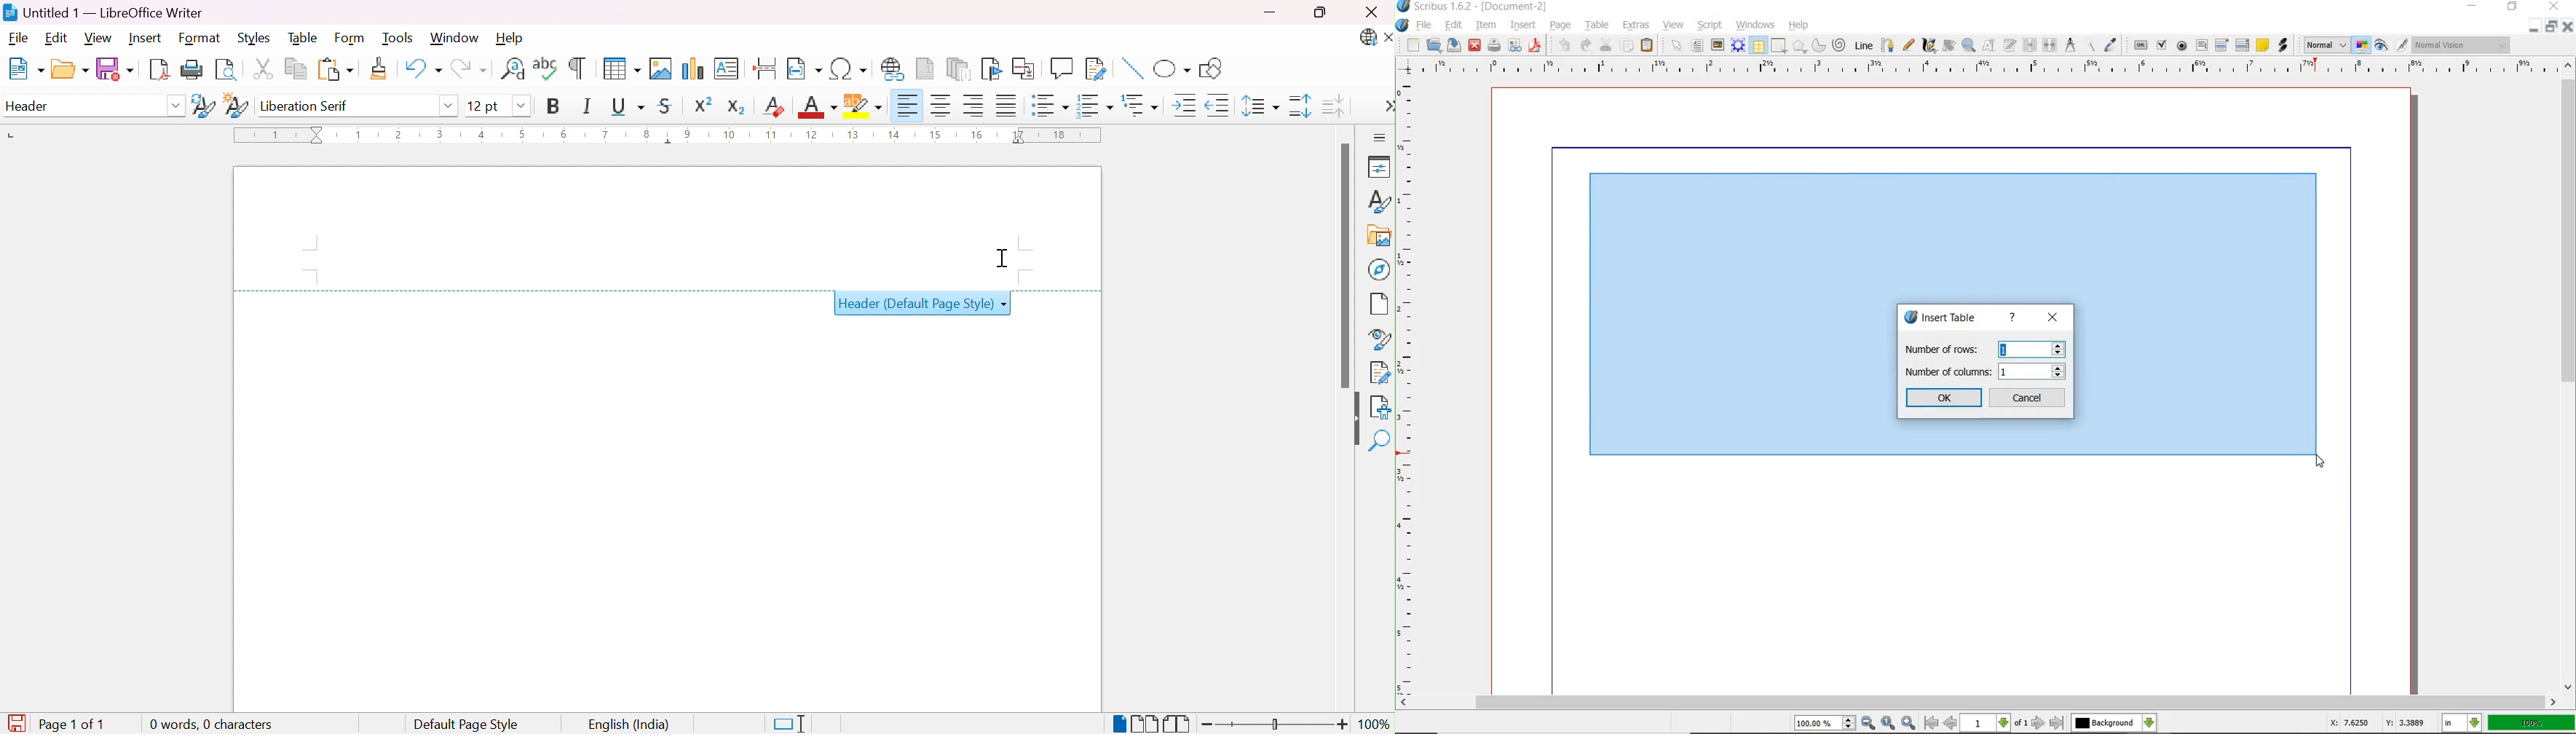 Image resolution: width=2576 pixels, height=756 pixels. What do you see at coordinates (775, 107) in the screenshot?
I see `Clear direct formatting` at bounding box center [775, 107].